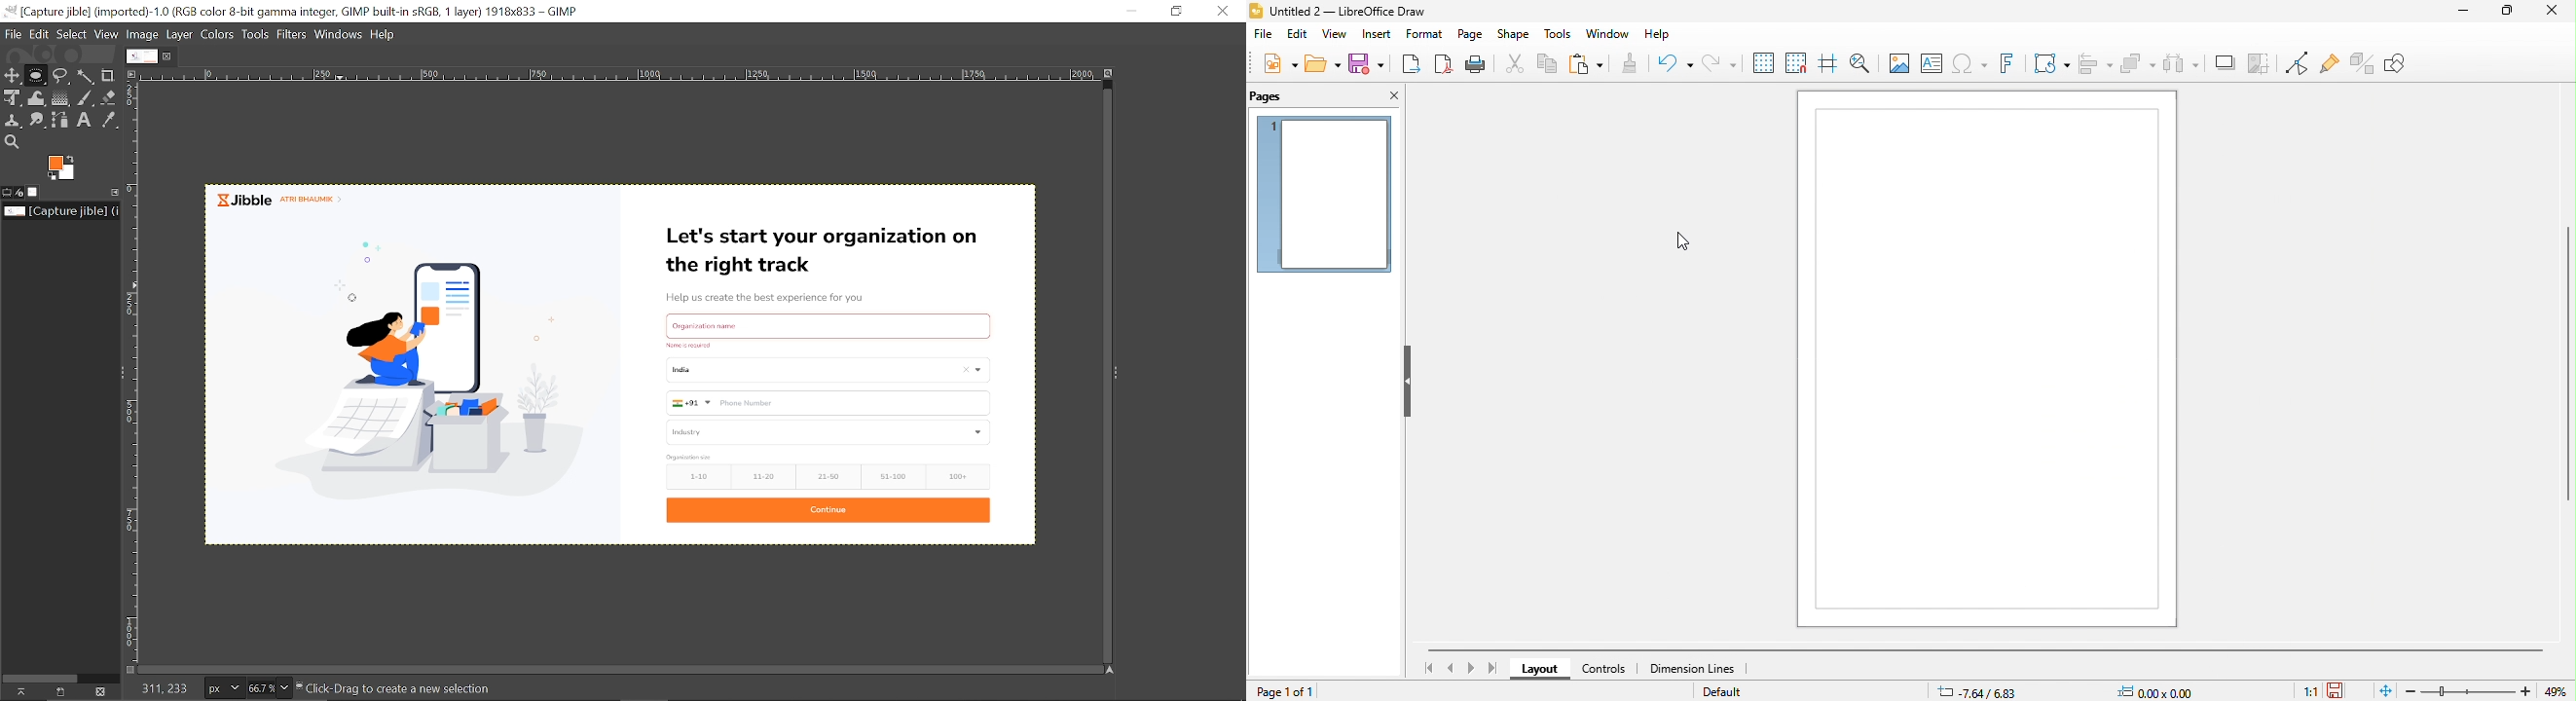  What do you see at coordinates (85, 120) in the screenshot?
I see `Text tool` at bounding box center [85, 120].